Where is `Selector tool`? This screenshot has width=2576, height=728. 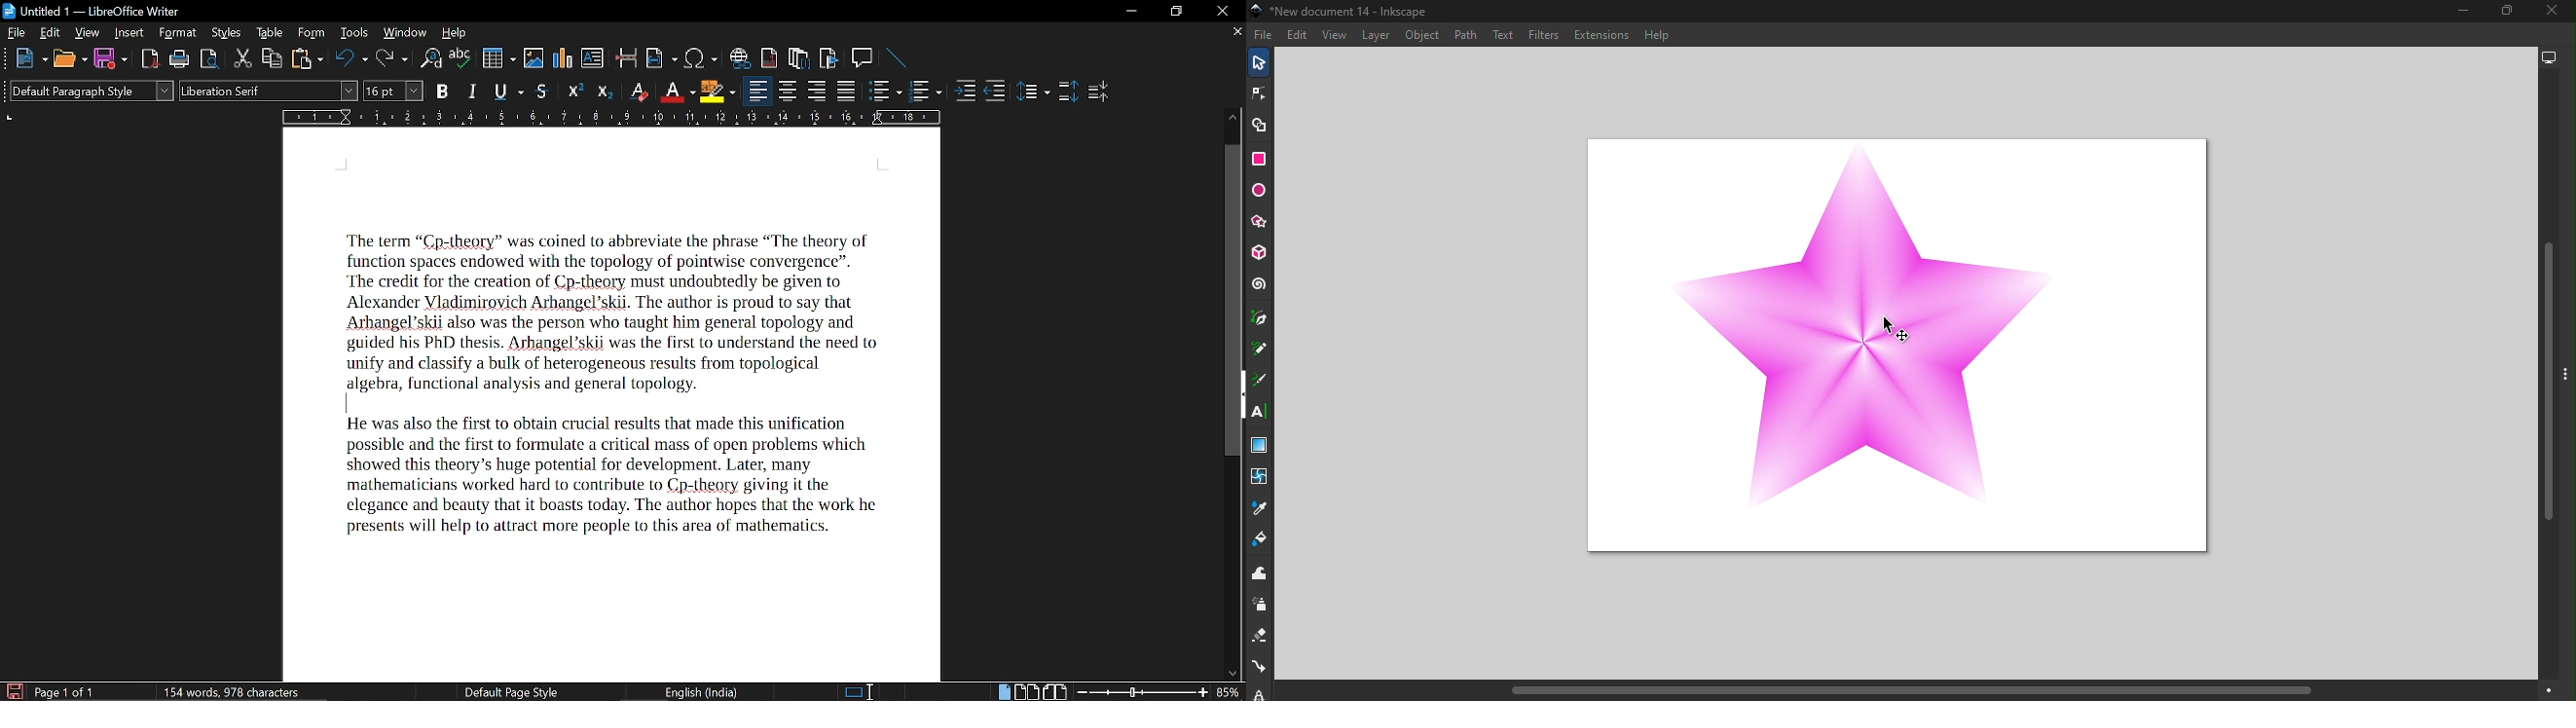
Selector tool is located at coordinates (1256, 64).